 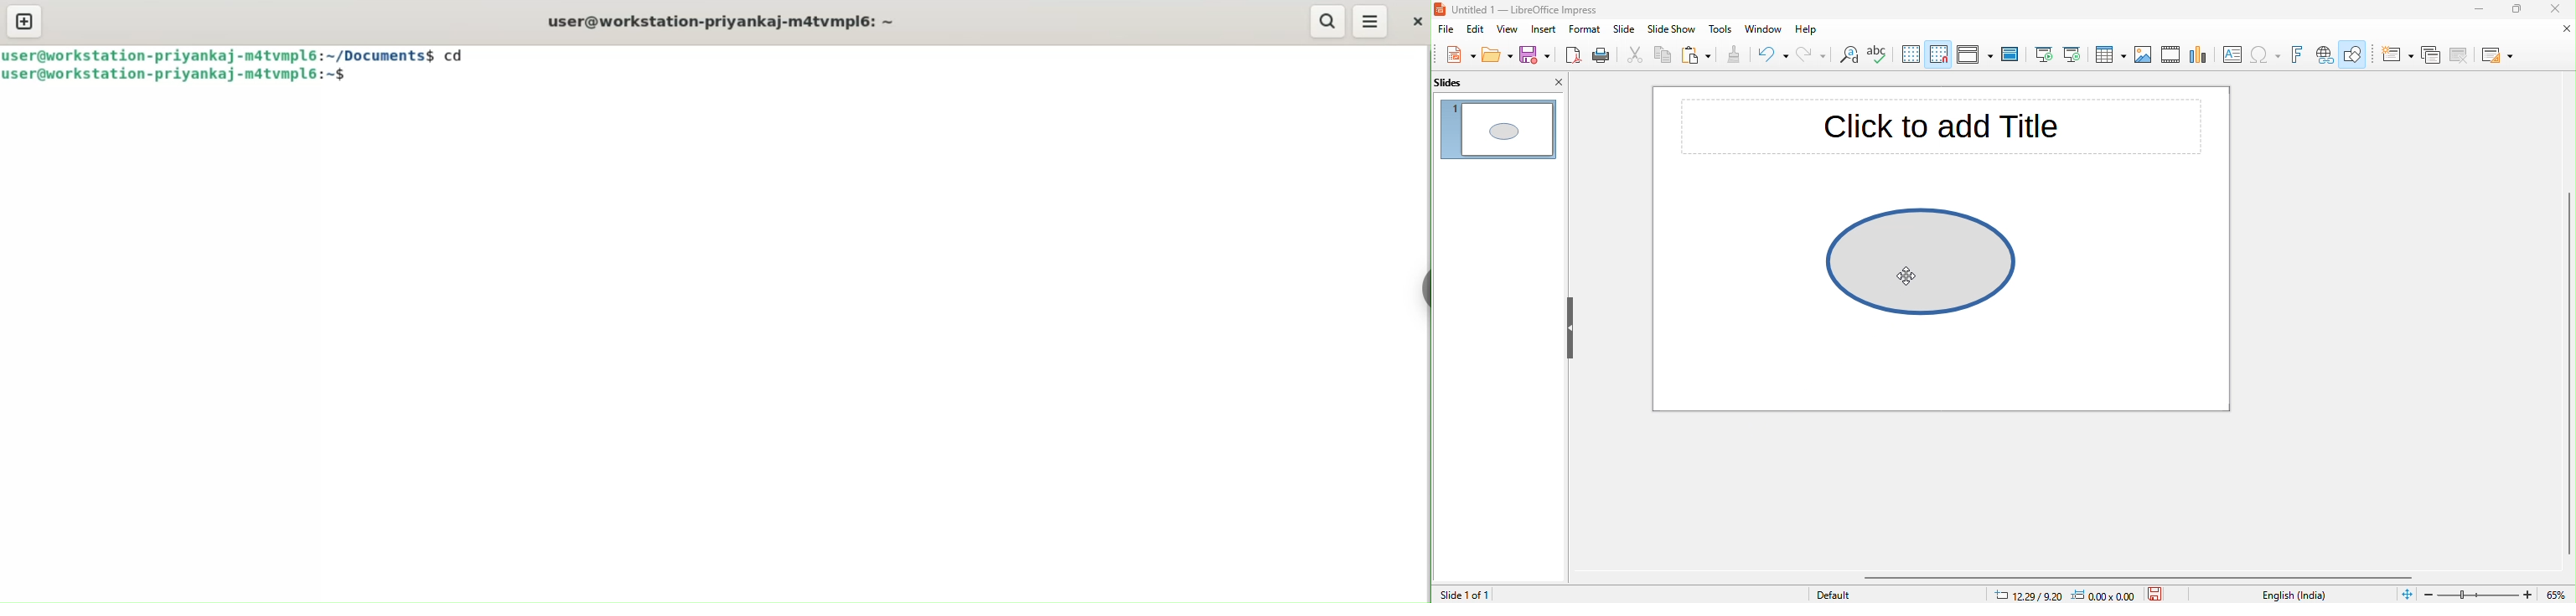 What do you see at coordinates (1500, 129) in the screenshot?
I see `slide 1` at bounding box center [1500, 129].